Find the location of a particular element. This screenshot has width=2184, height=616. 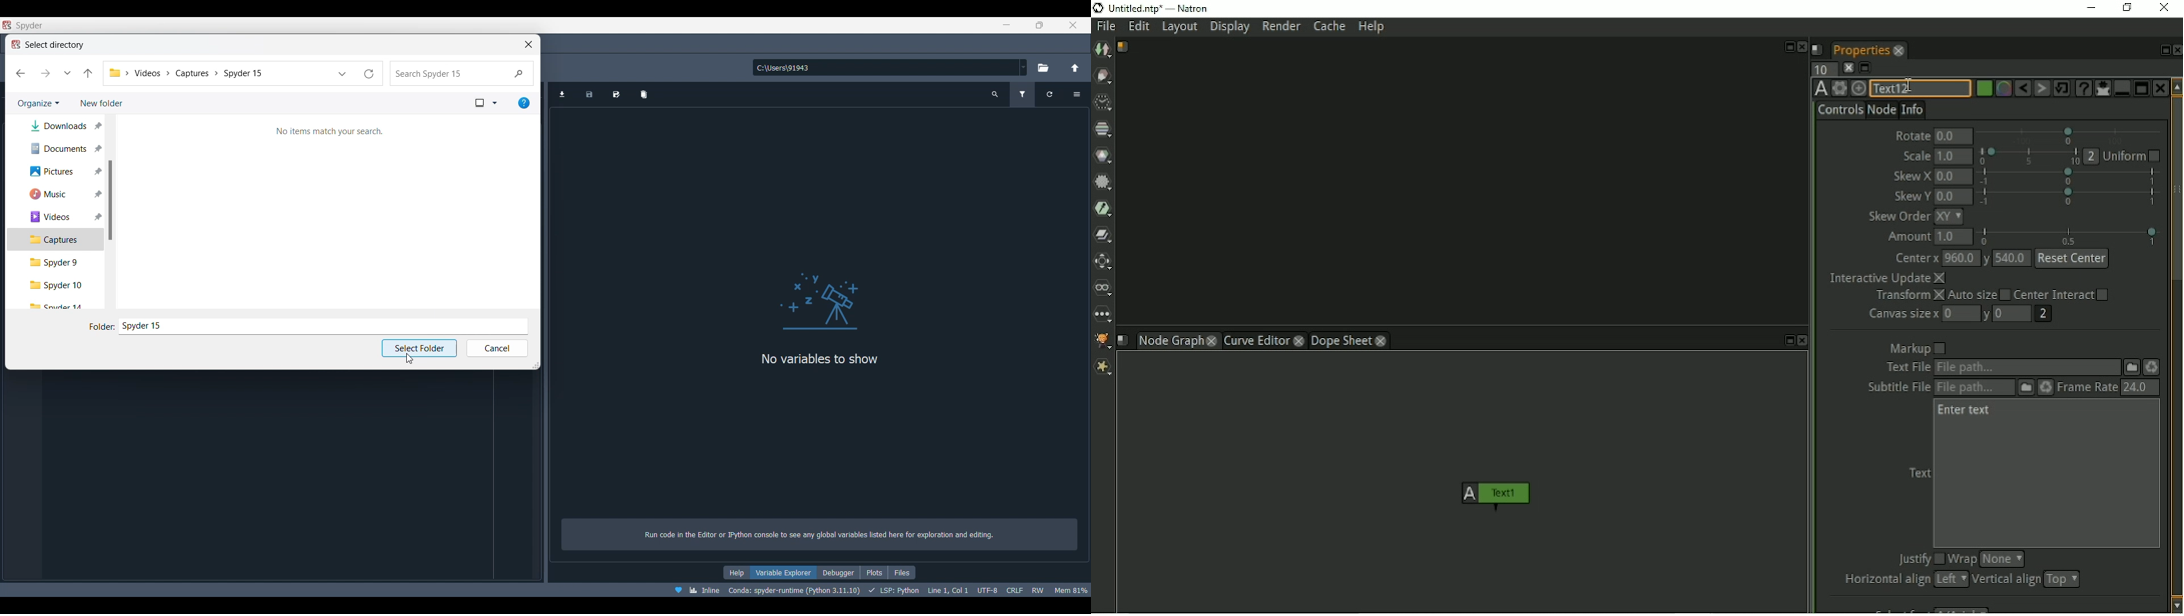

Minimize is located at coordinates (1007, 24).